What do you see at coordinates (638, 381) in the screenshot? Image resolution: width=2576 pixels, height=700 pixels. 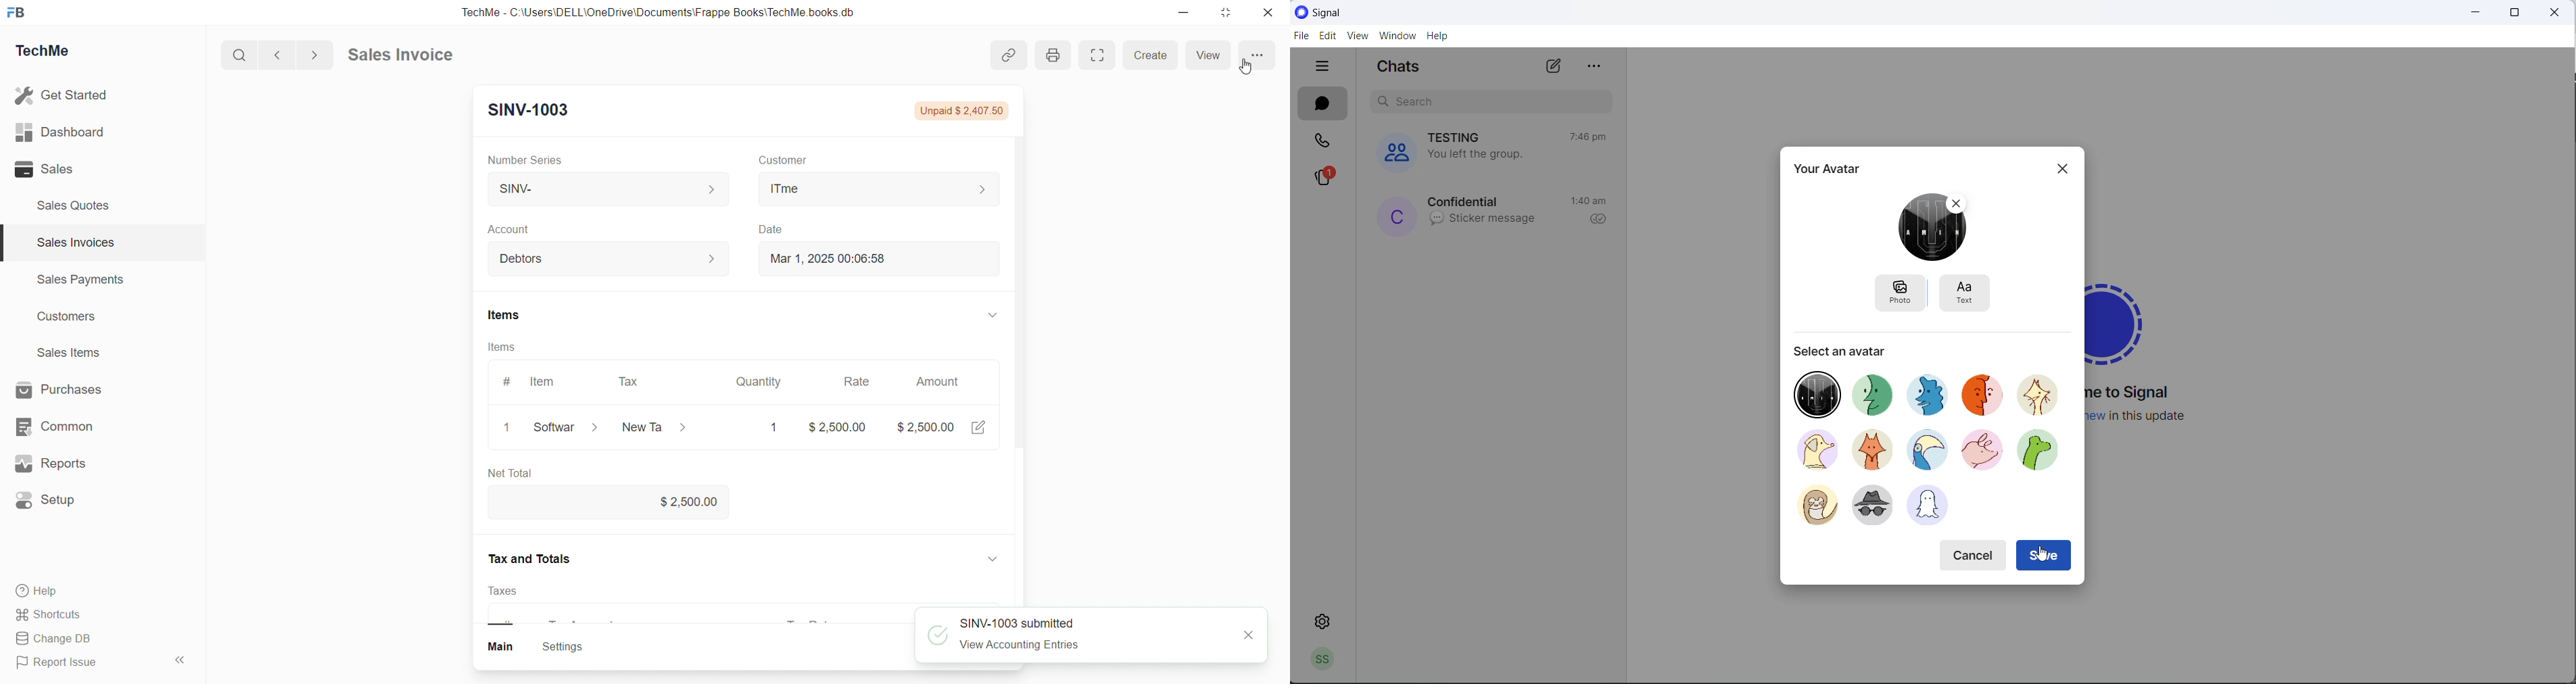 I see `Tax` at bounding box center [638, 381].